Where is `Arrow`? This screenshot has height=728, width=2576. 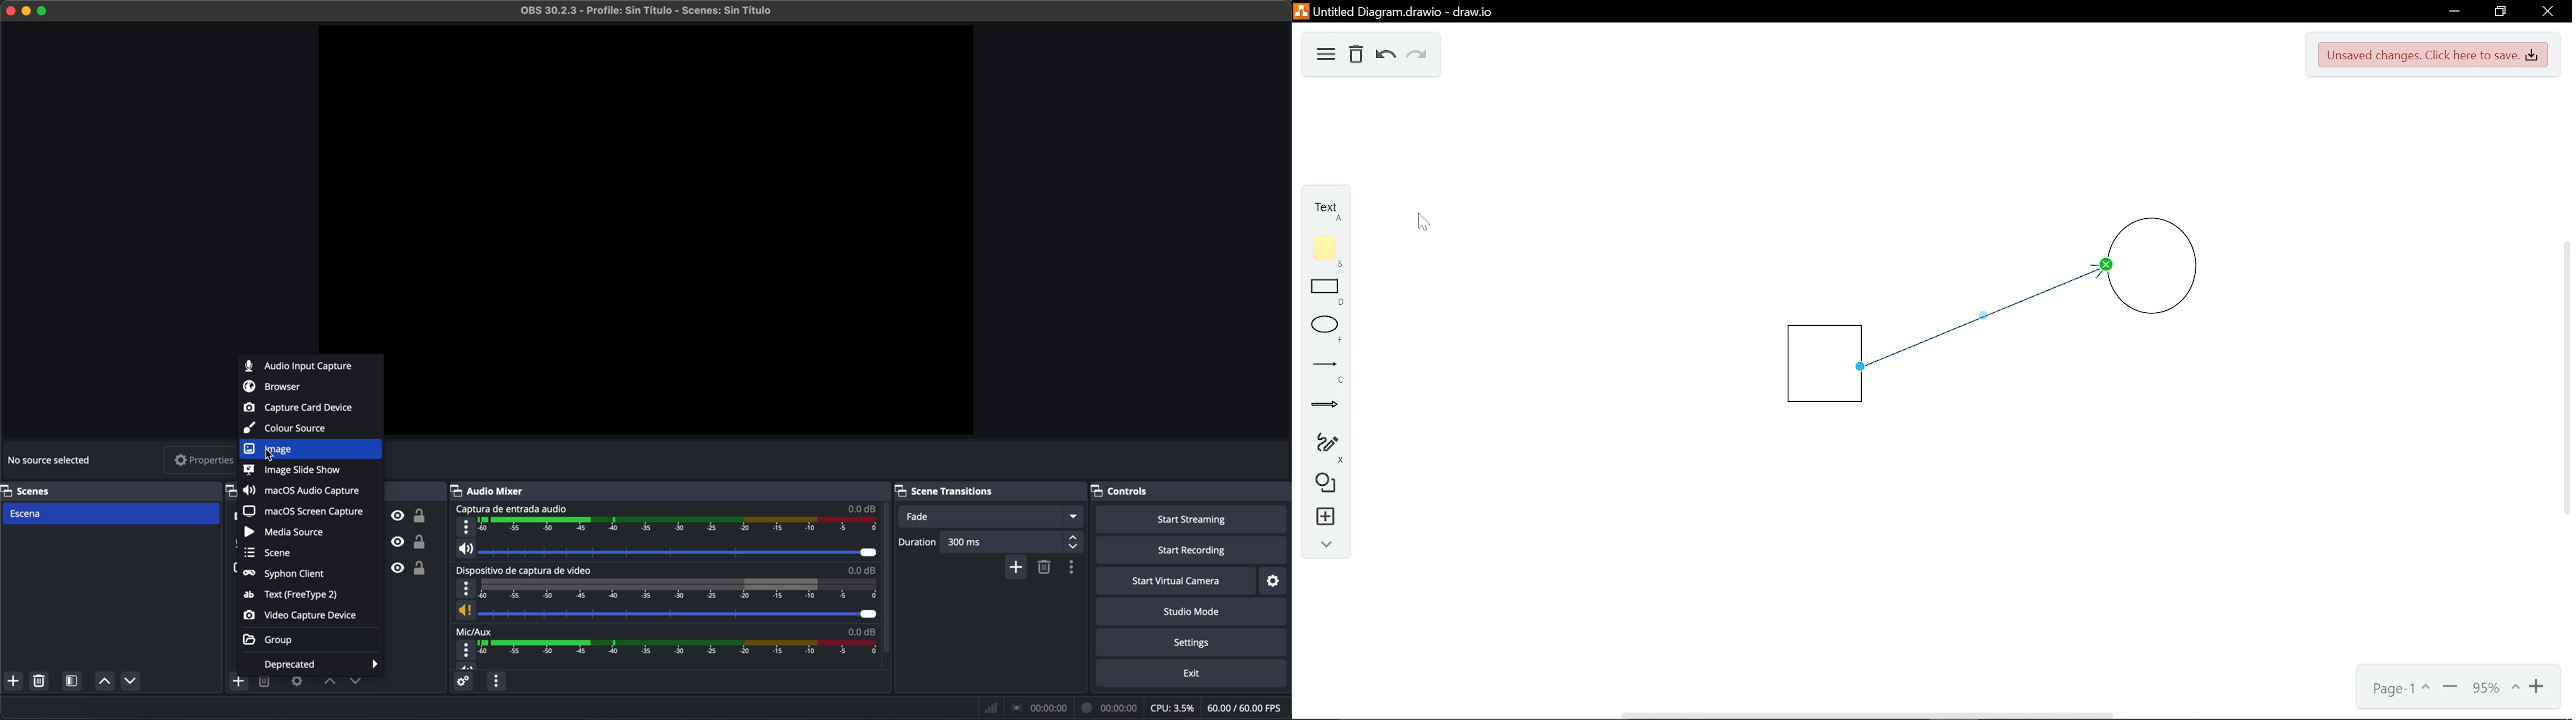 Arrow is located at coordinates (1318, 406).